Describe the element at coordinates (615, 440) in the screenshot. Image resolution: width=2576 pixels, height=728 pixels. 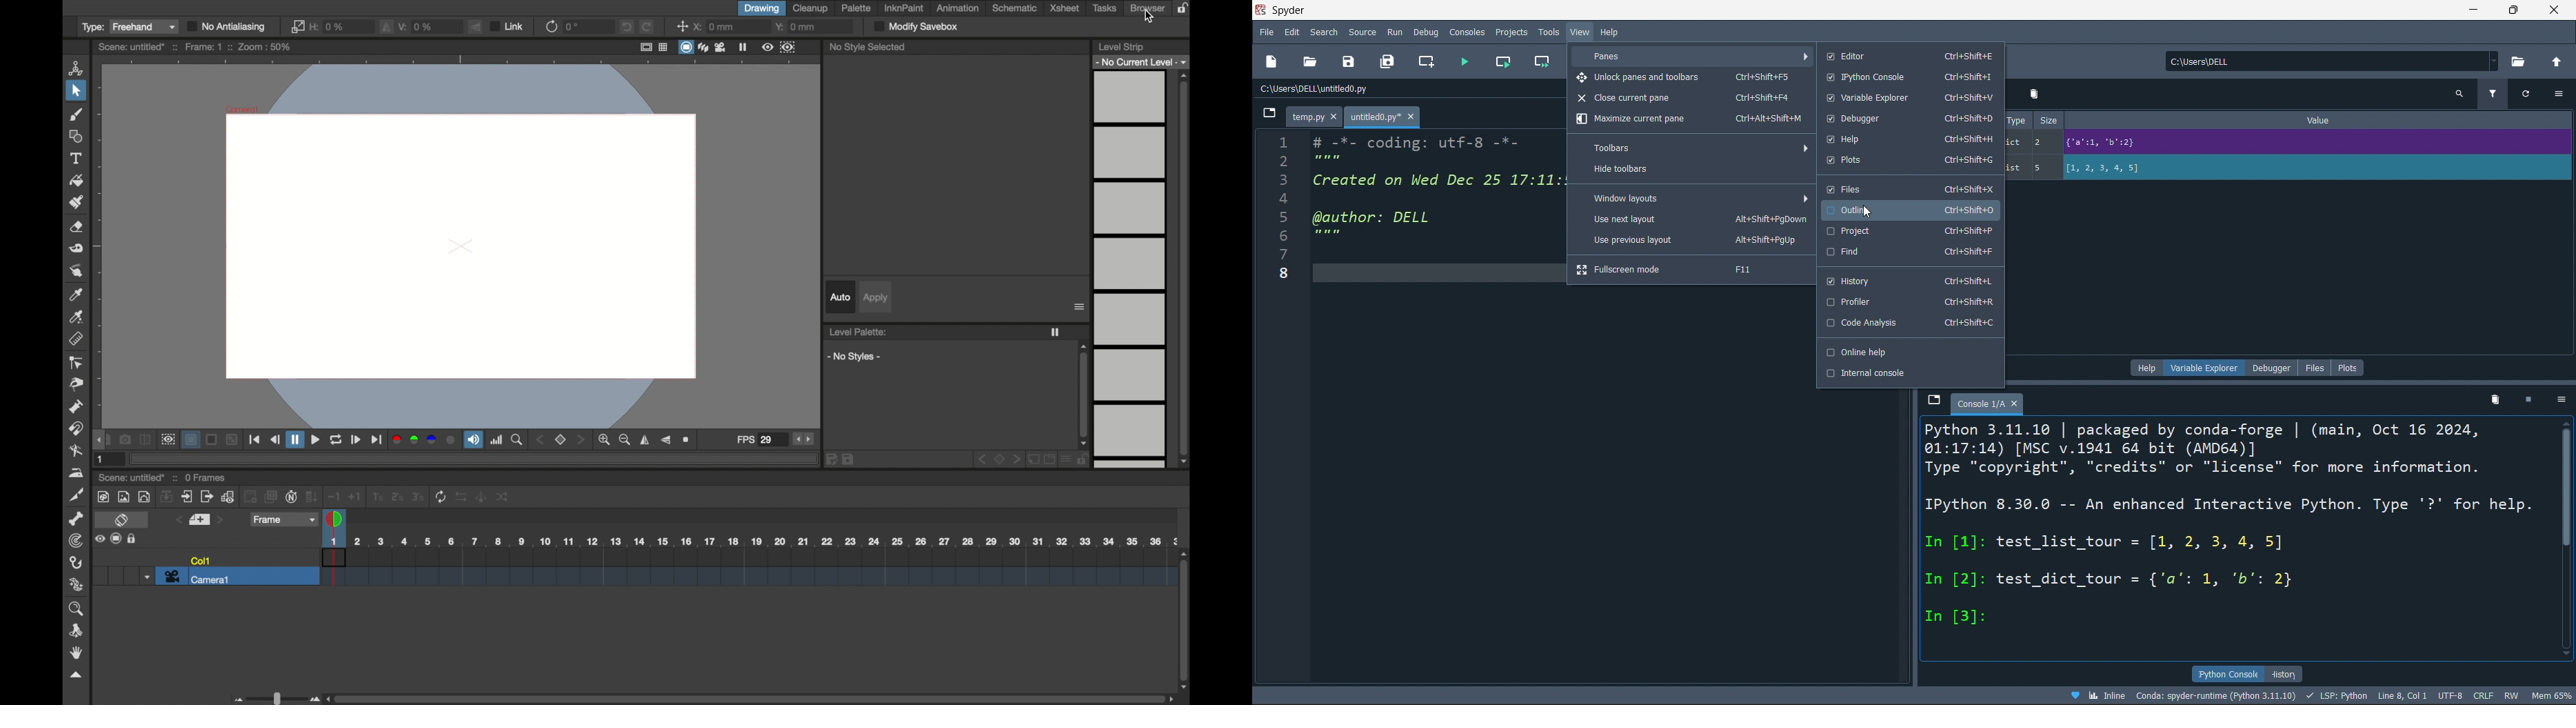
I see `zoom controls` at that location.